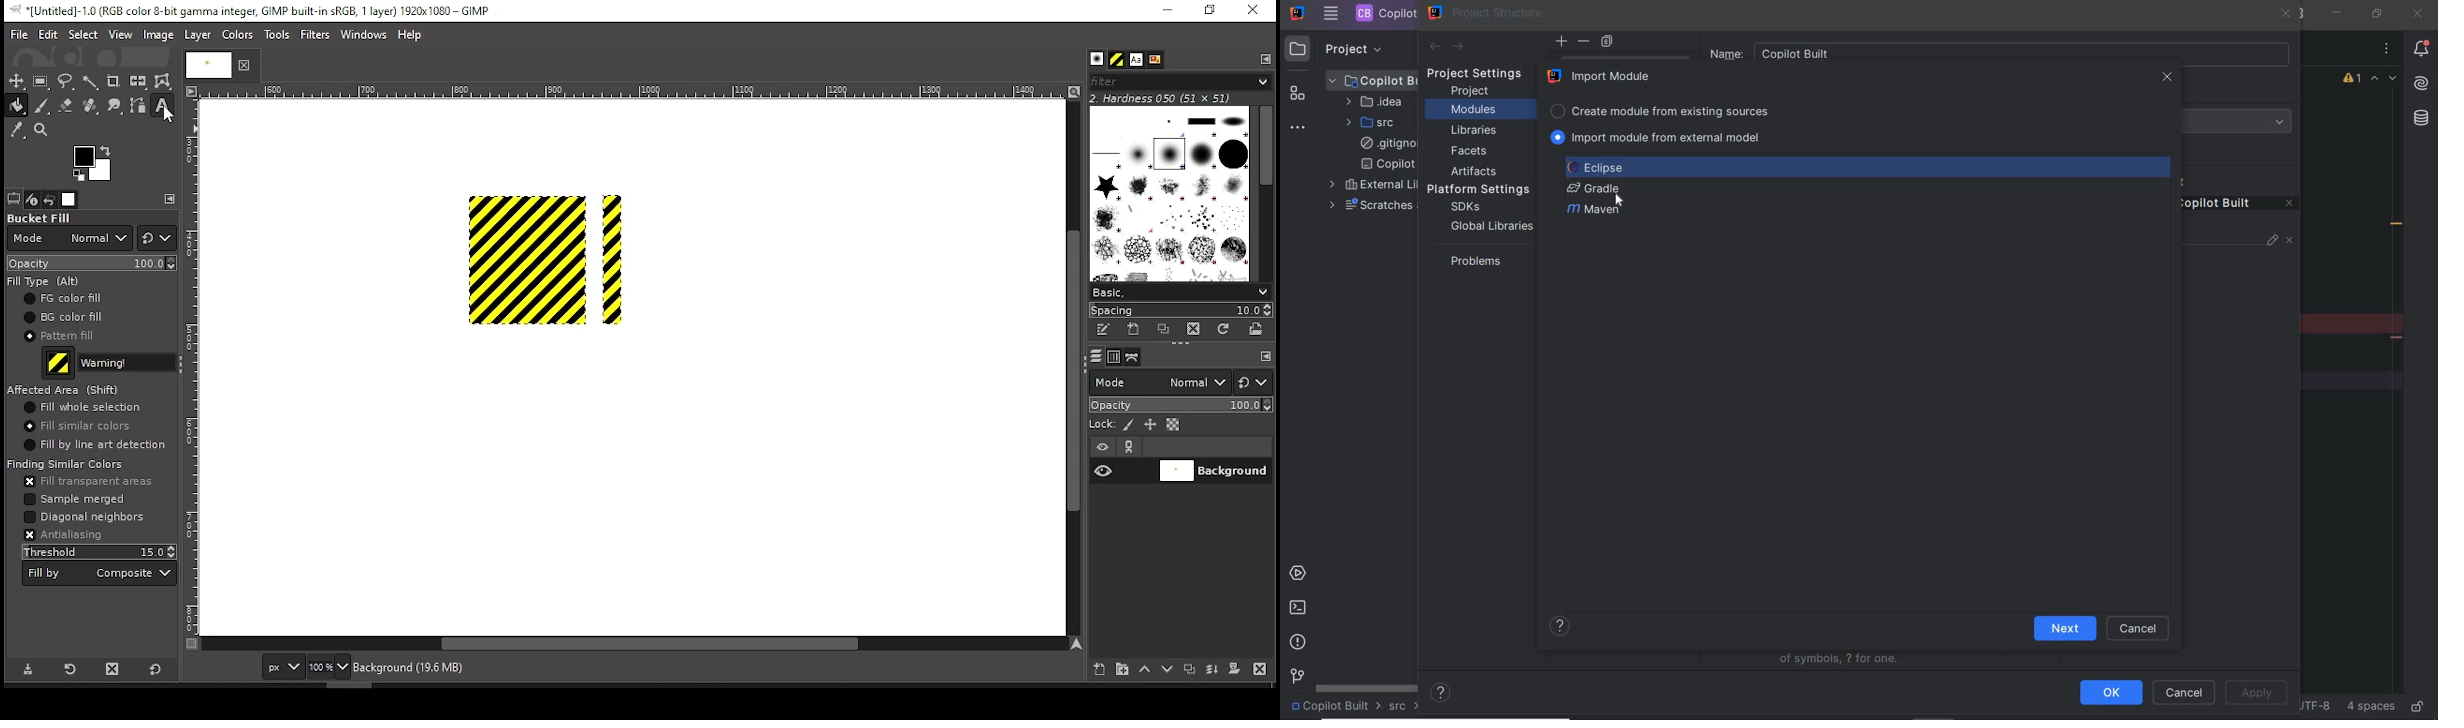 The height and width of the screenshot is (728, 2464). Describe the element at coordinates (1213, 471) in the screenshot. I see `layer ` at that location.